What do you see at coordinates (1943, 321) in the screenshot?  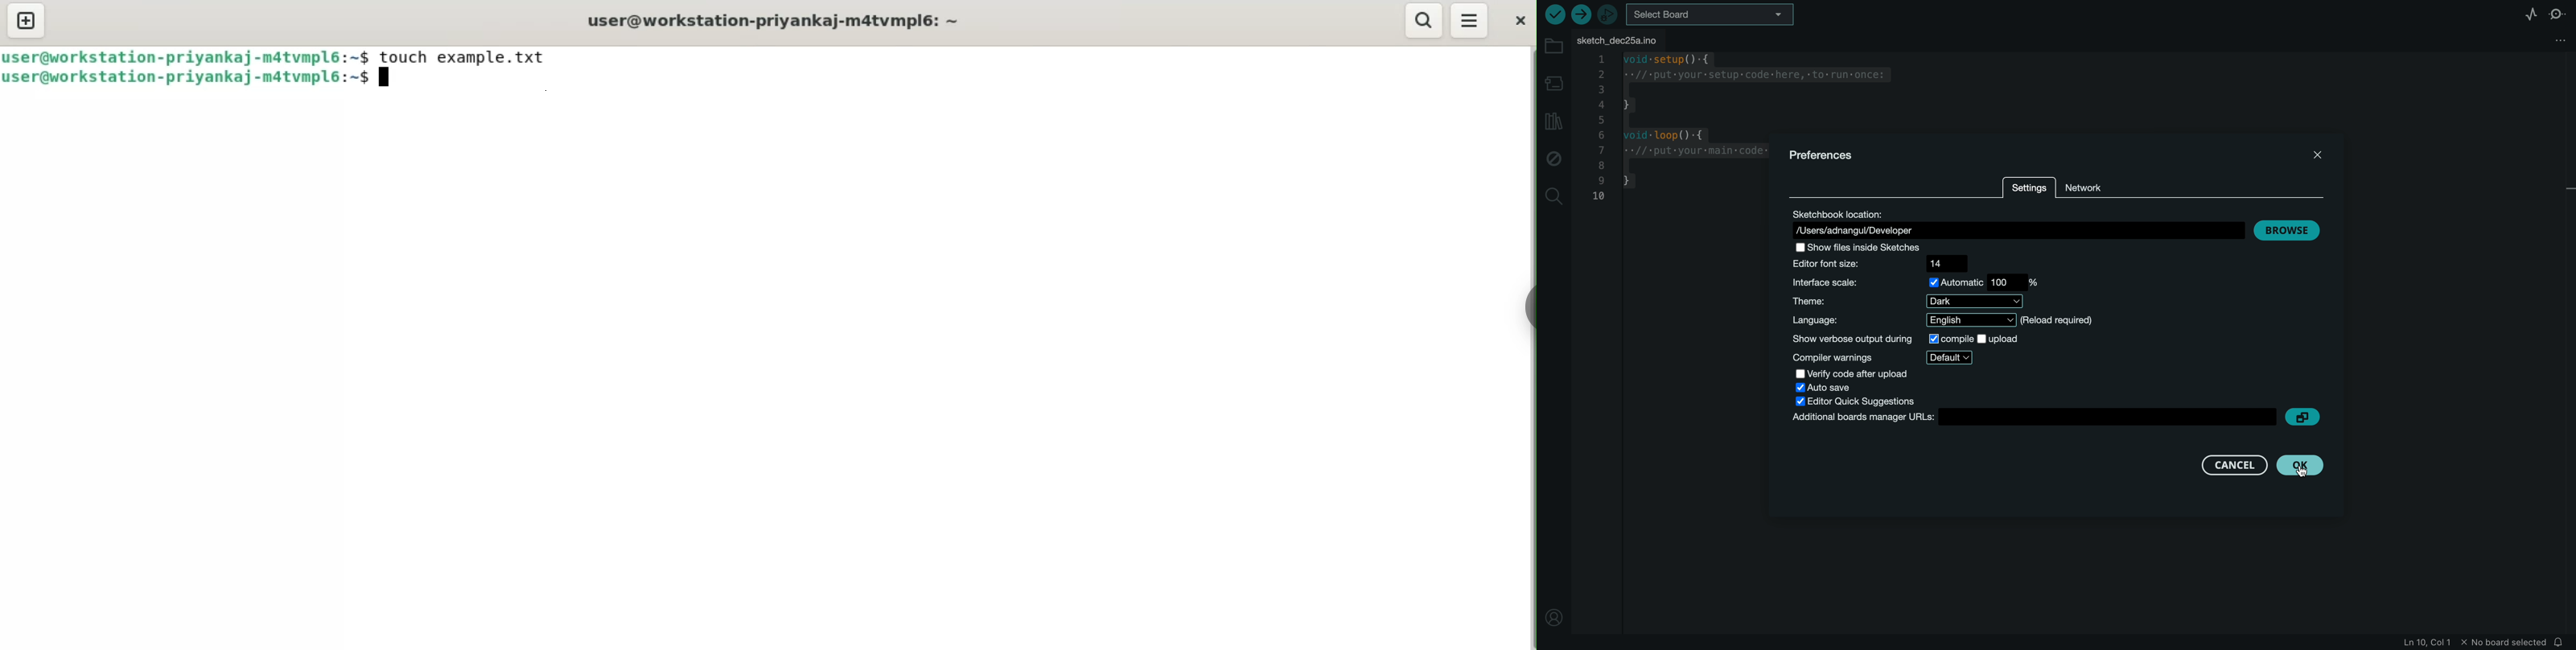 I see `language` at bounding box center [1943, 321].